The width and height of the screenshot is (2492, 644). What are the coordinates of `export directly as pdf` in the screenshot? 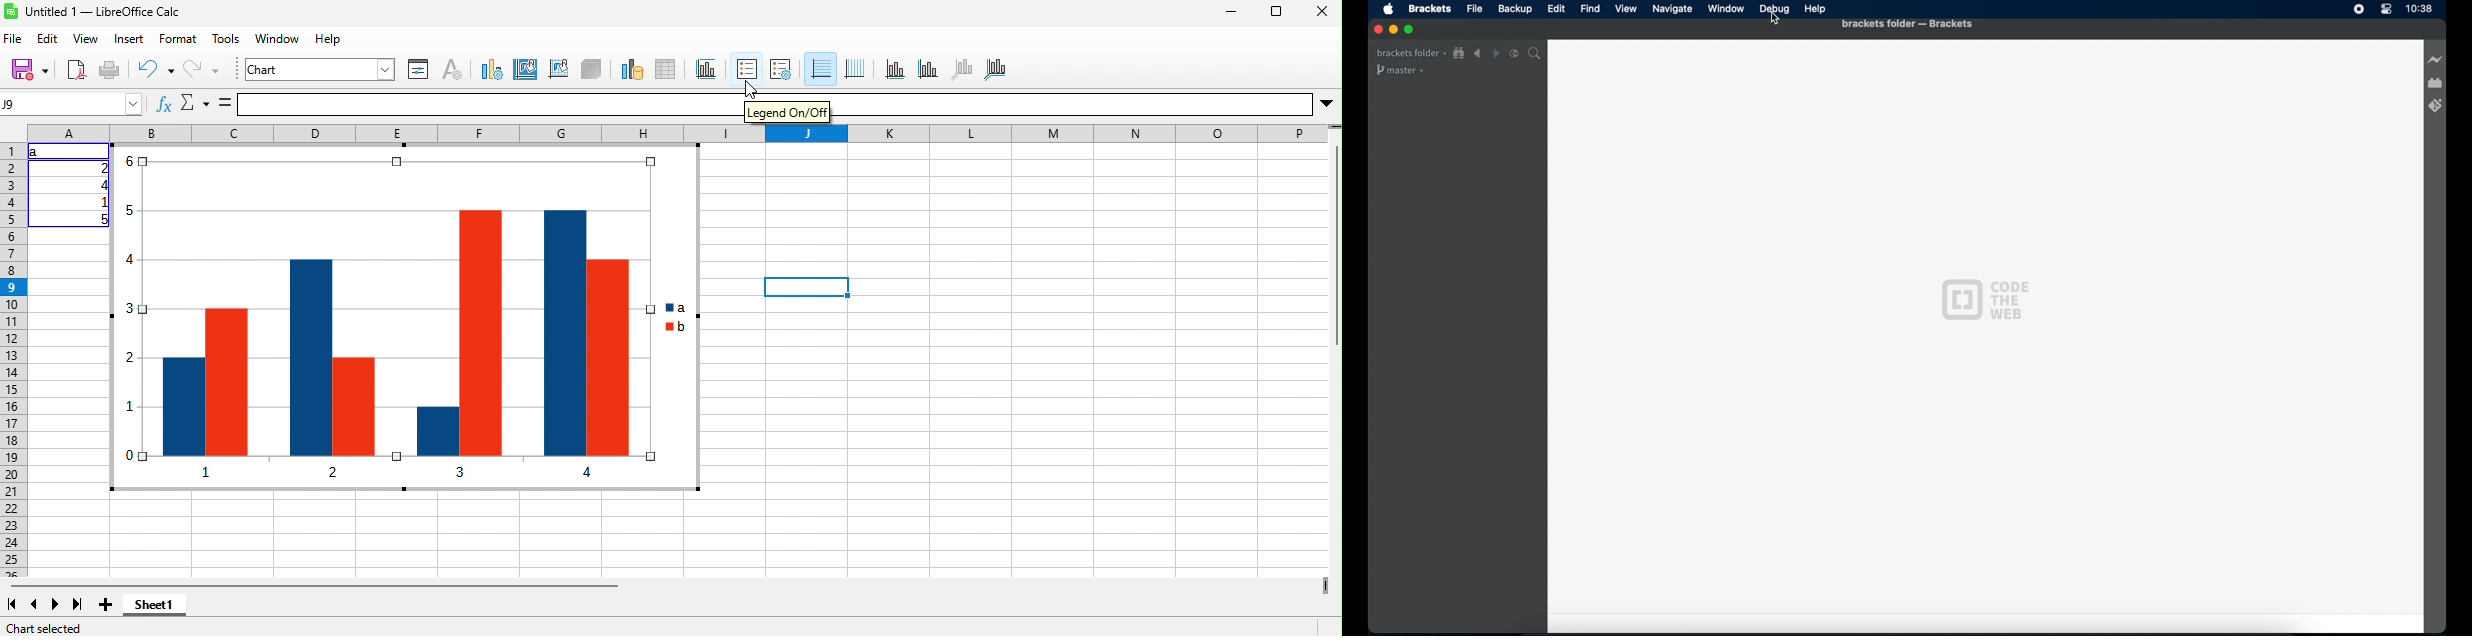 It's located at (77, 71).